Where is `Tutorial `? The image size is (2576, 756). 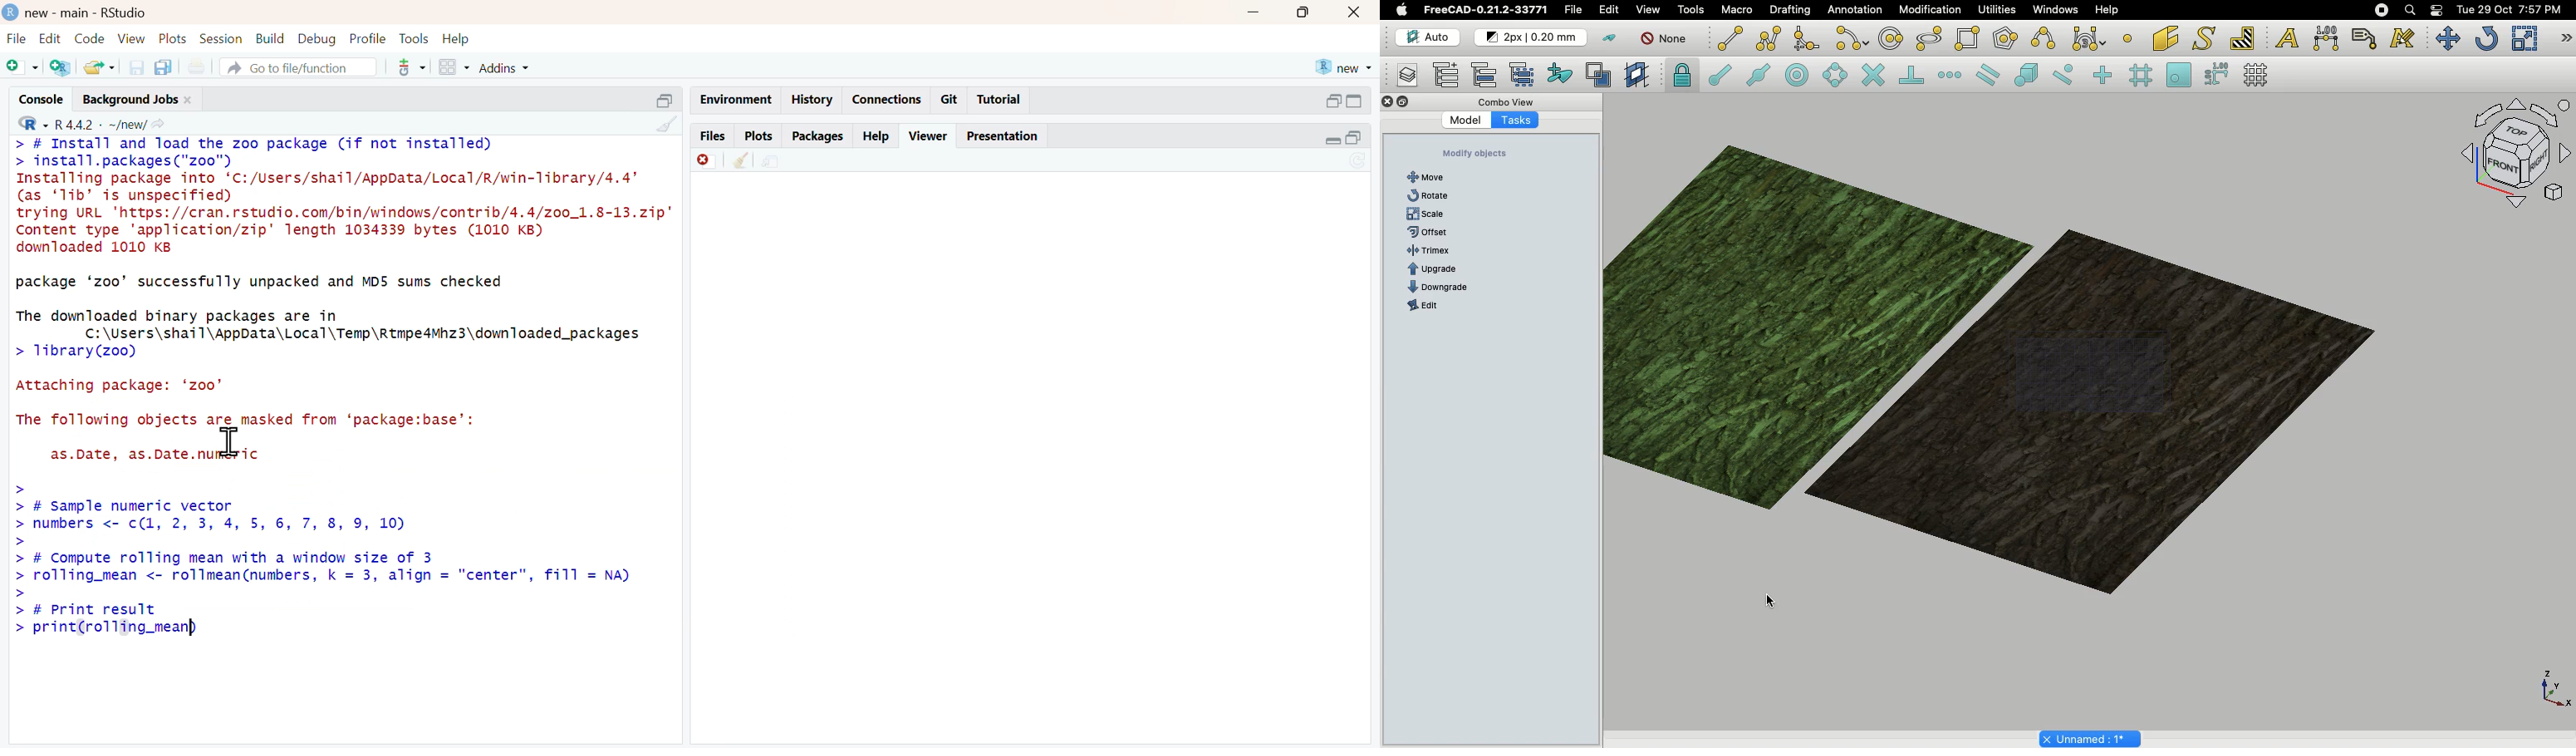 Tutorial  is located at coordinates (1000, 99).